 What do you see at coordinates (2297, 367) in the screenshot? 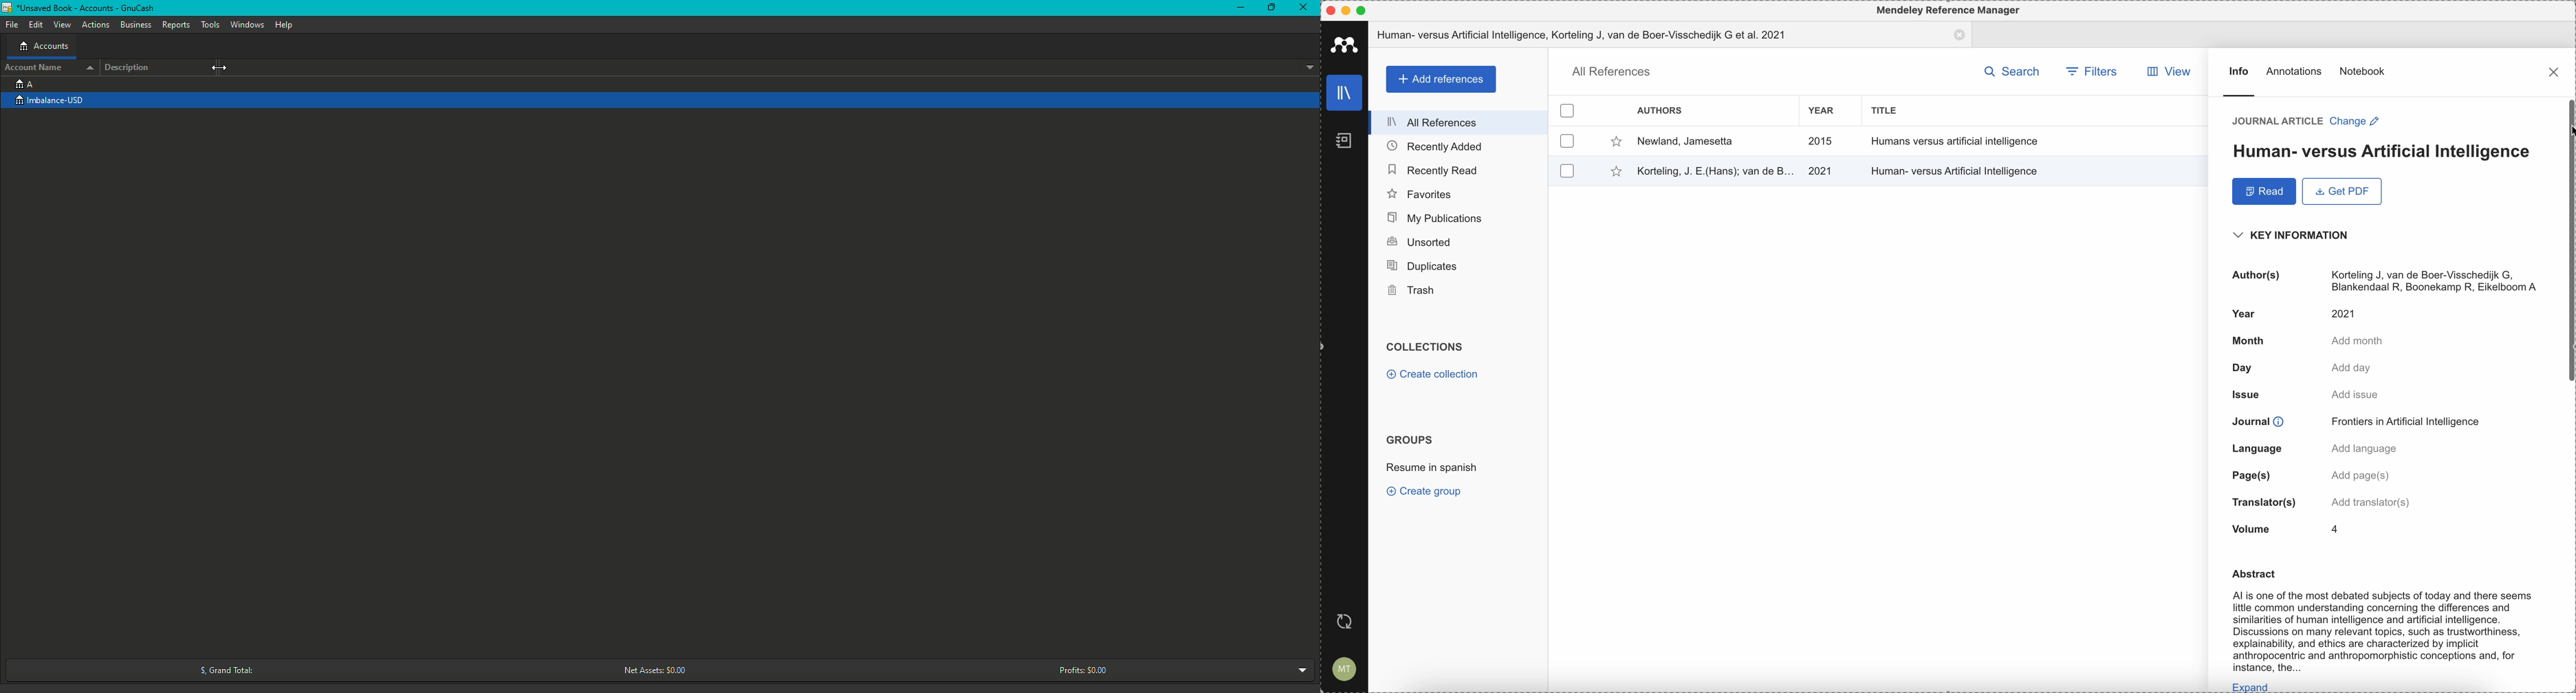
I see `day add day` at bounding box center [2297, 367].